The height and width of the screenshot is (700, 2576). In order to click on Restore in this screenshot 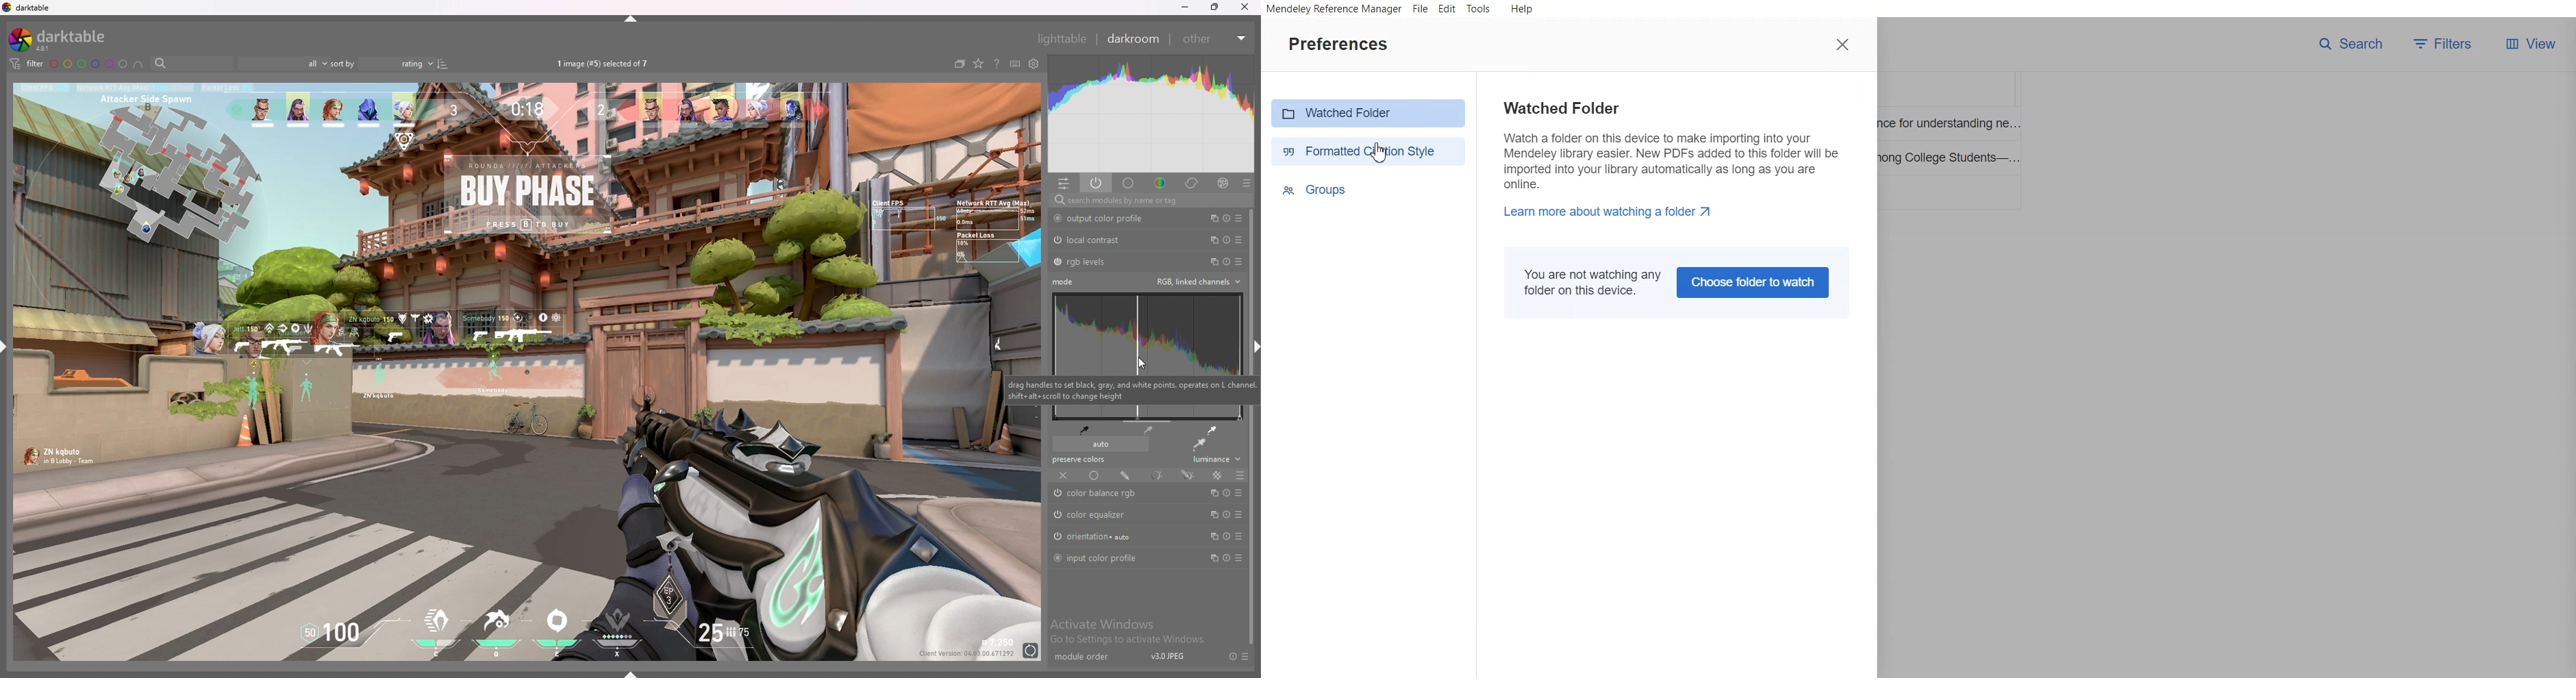, I will do `click(1214, 10)`.